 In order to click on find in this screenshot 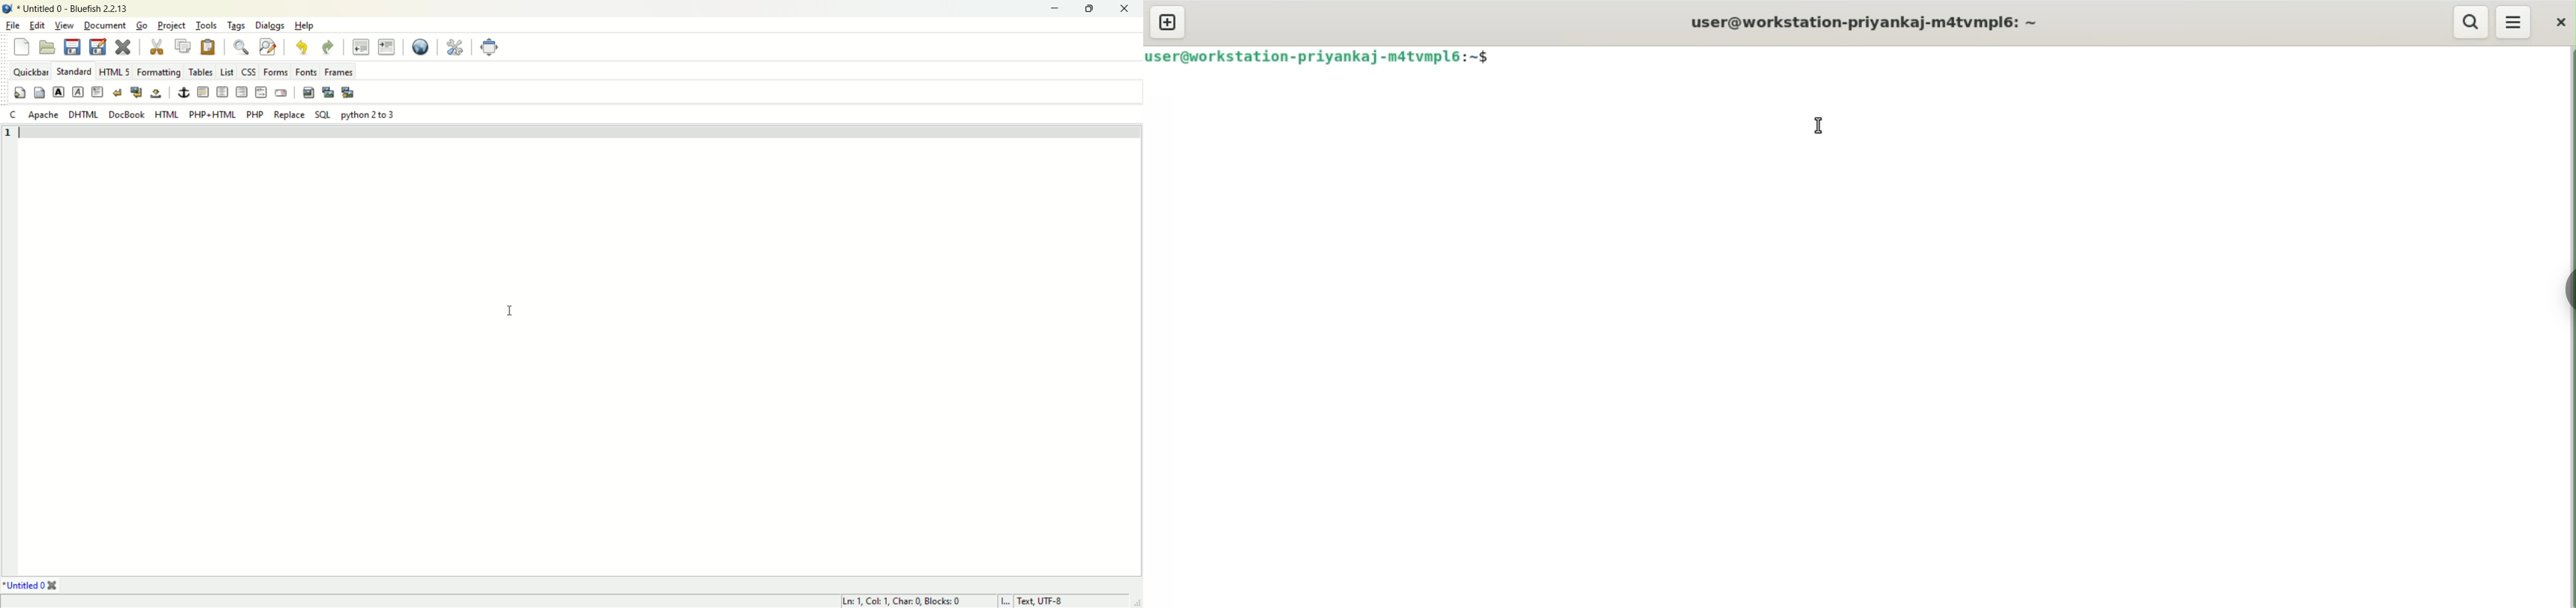, I will do `click(241, 48)`.